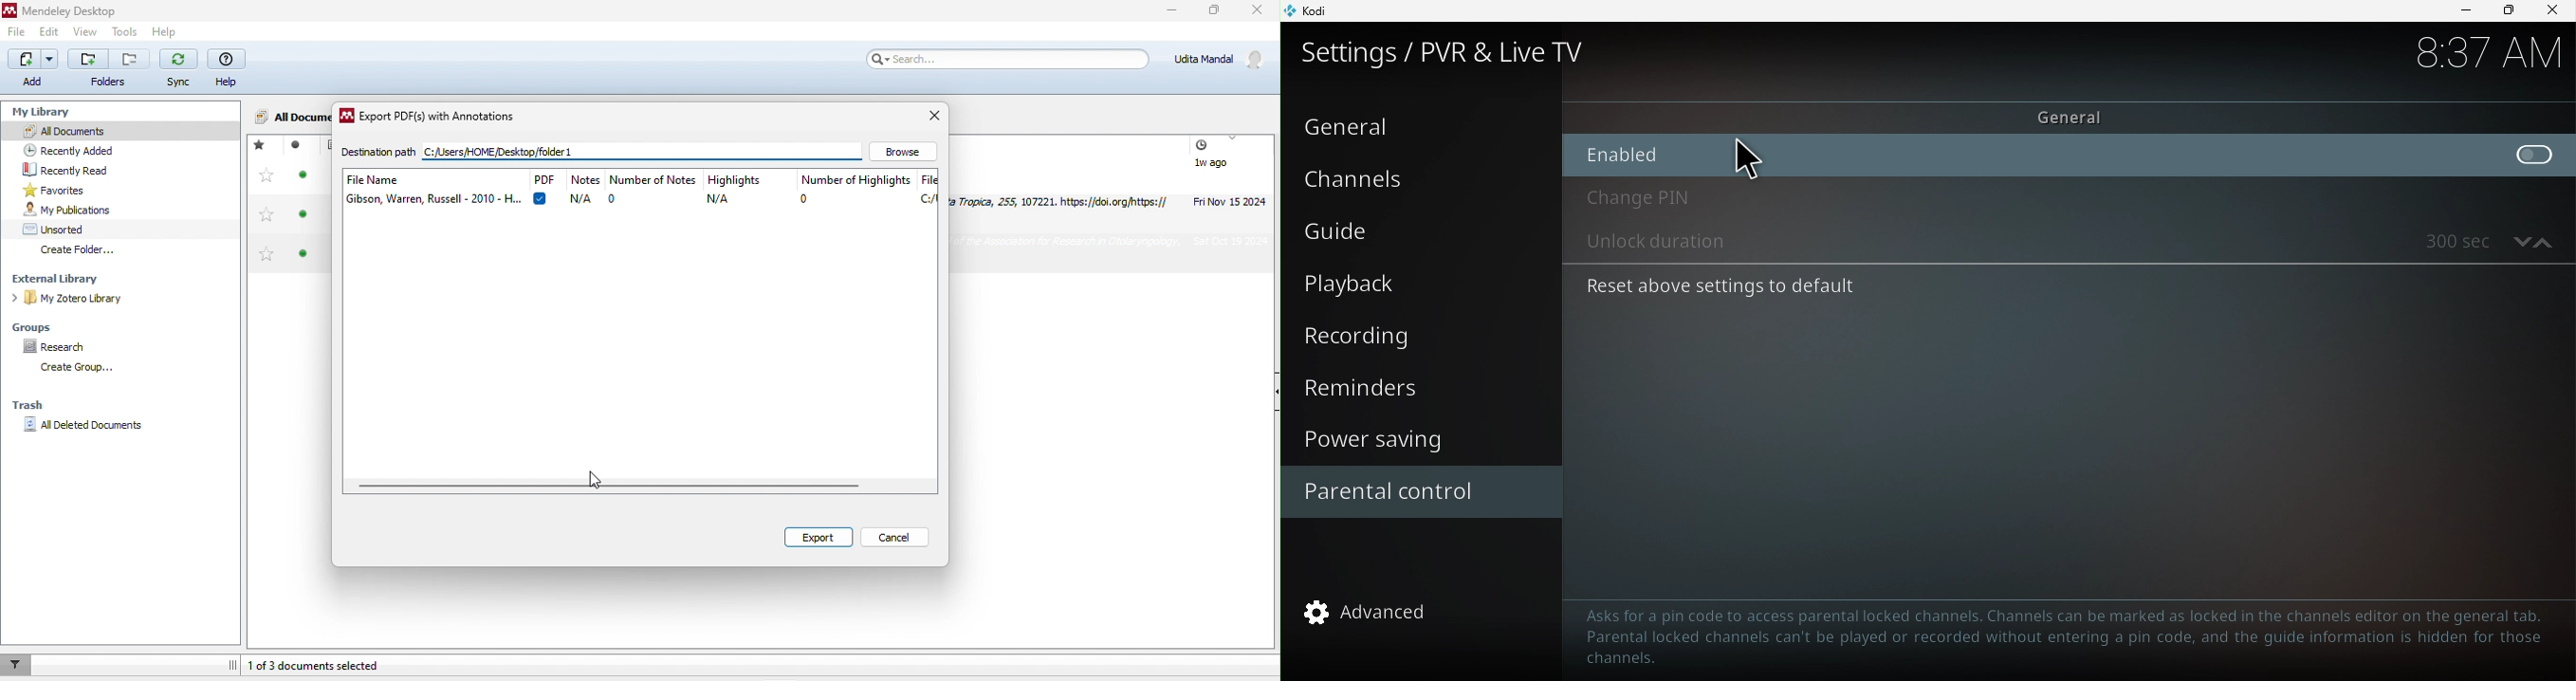  I want to click on browse, so click(909, 150).